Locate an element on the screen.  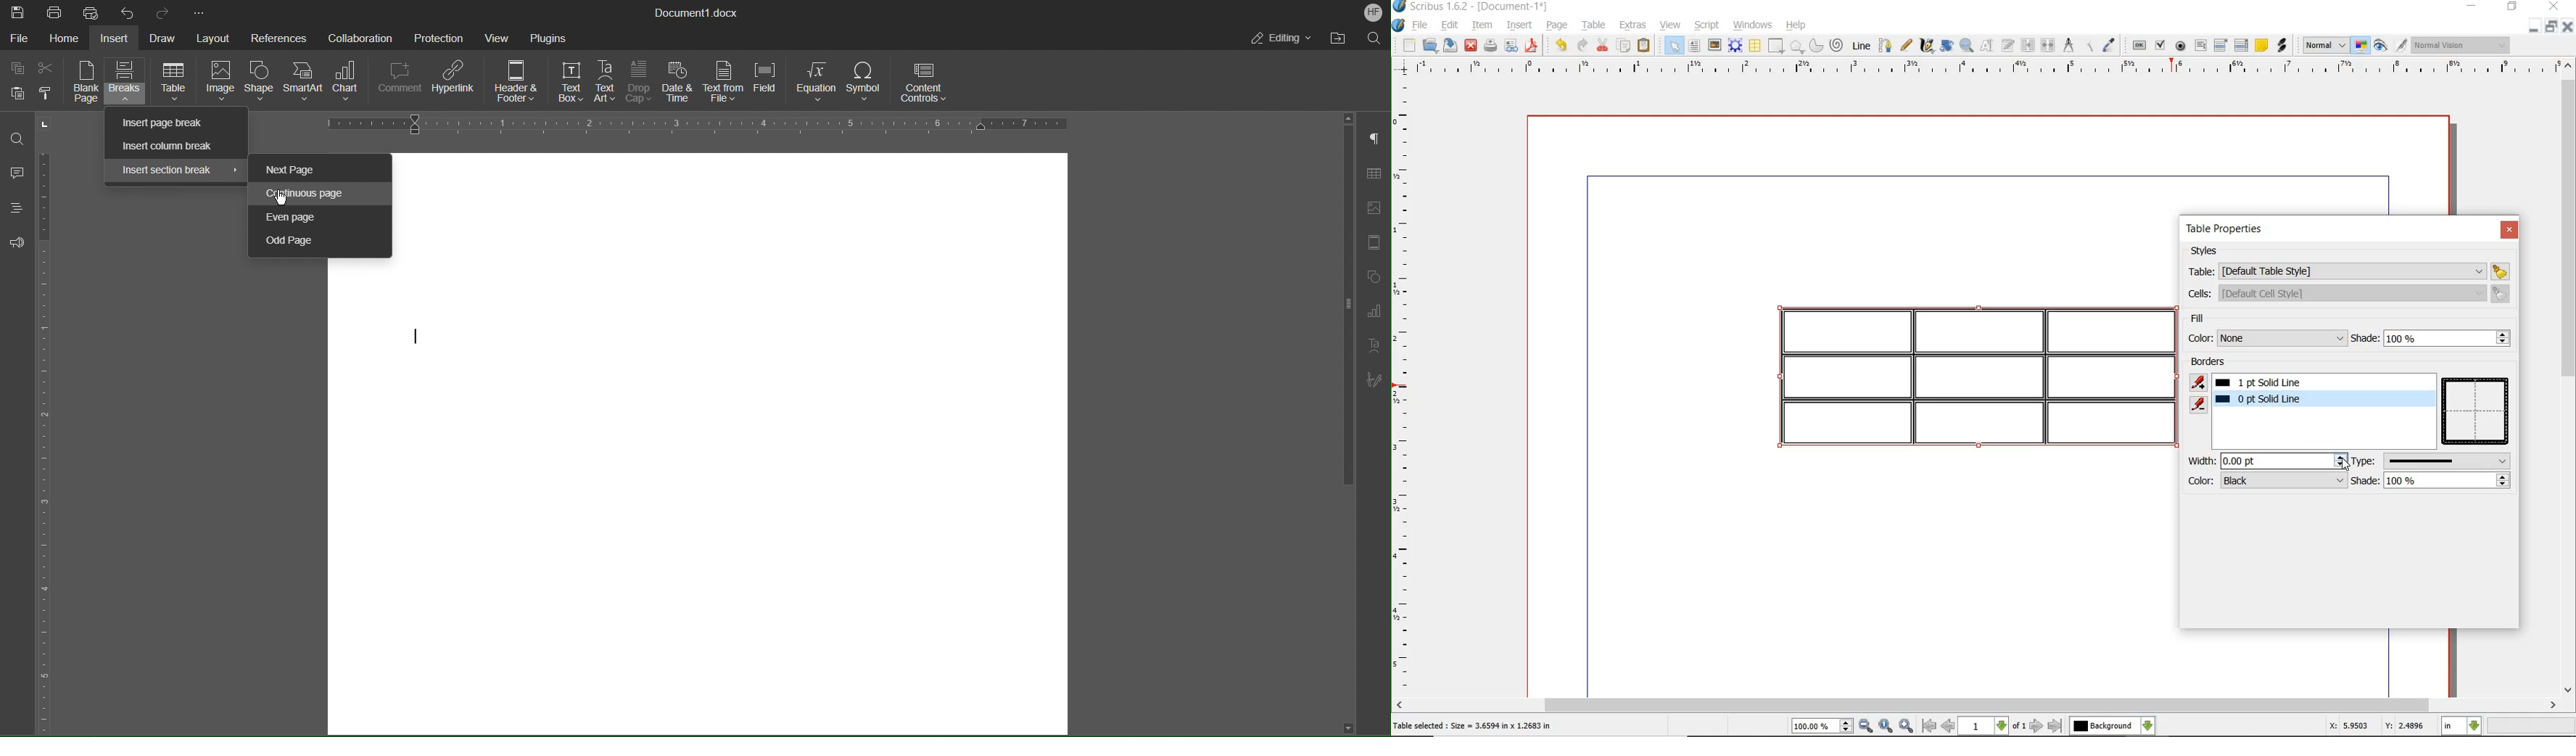
shade is located at coordinates (2432, 338).